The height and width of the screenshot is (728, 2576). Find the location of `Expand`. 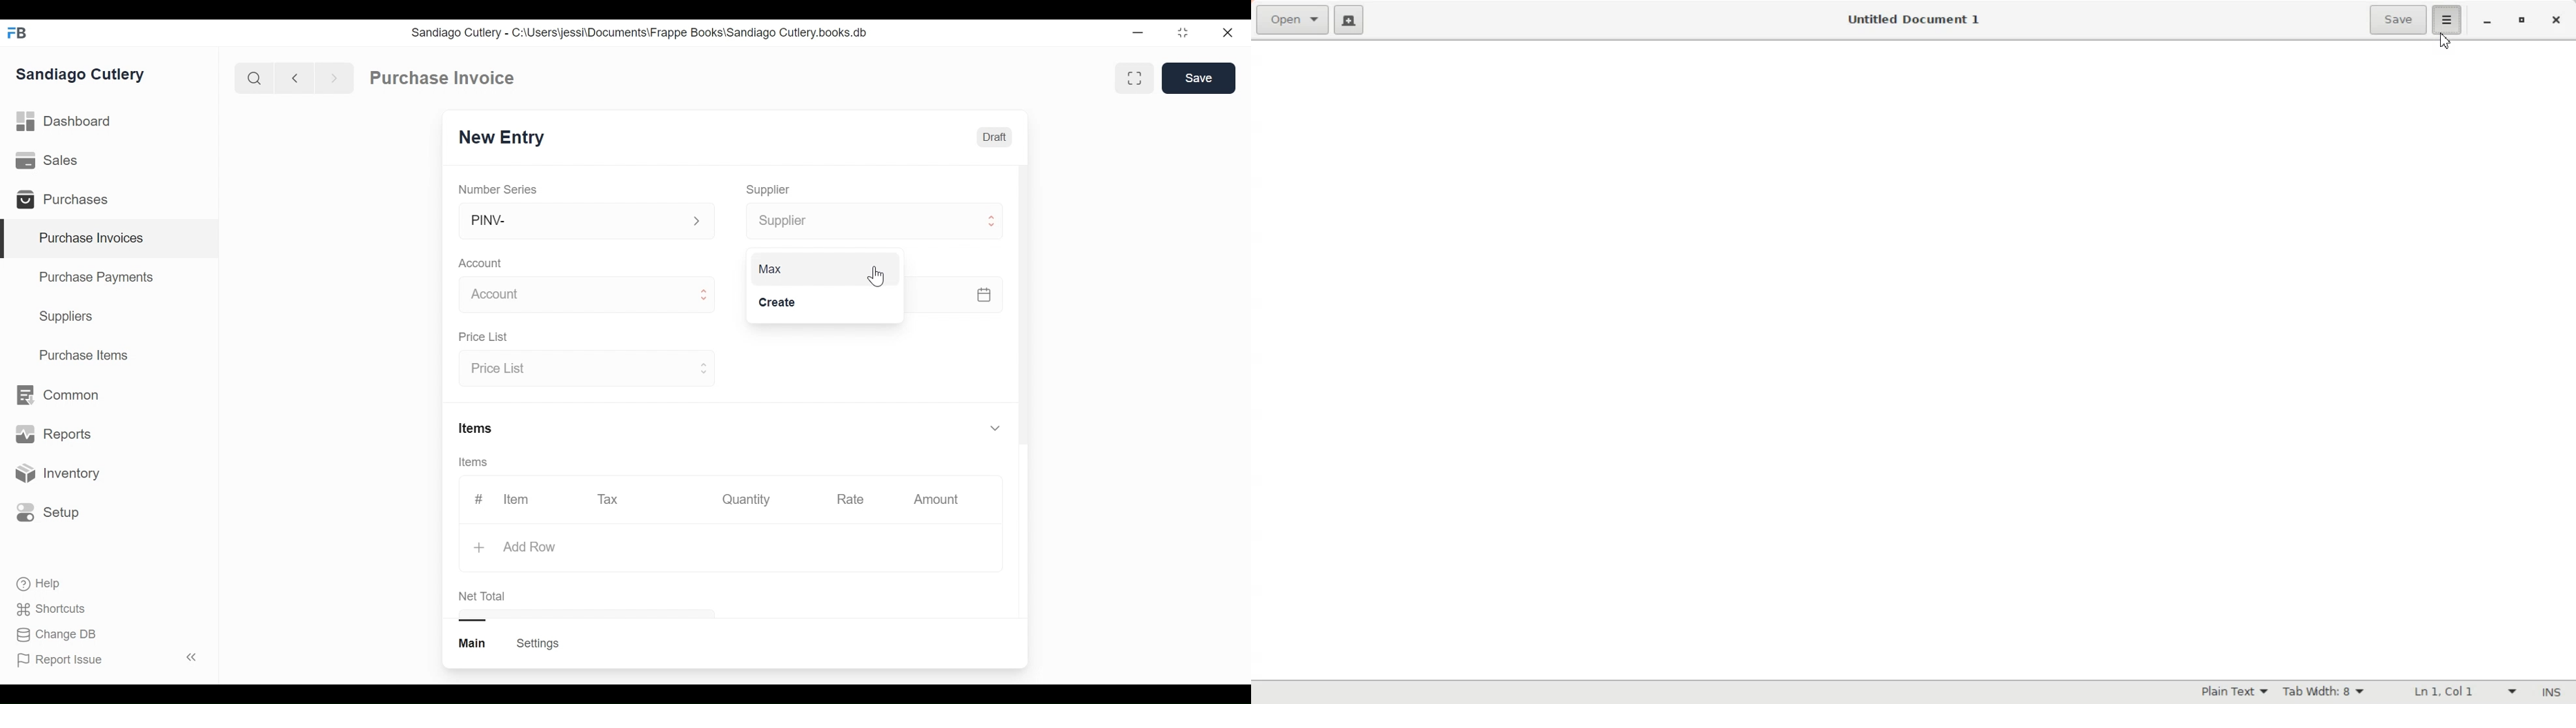

Expand is located at coordinates (995, 427).